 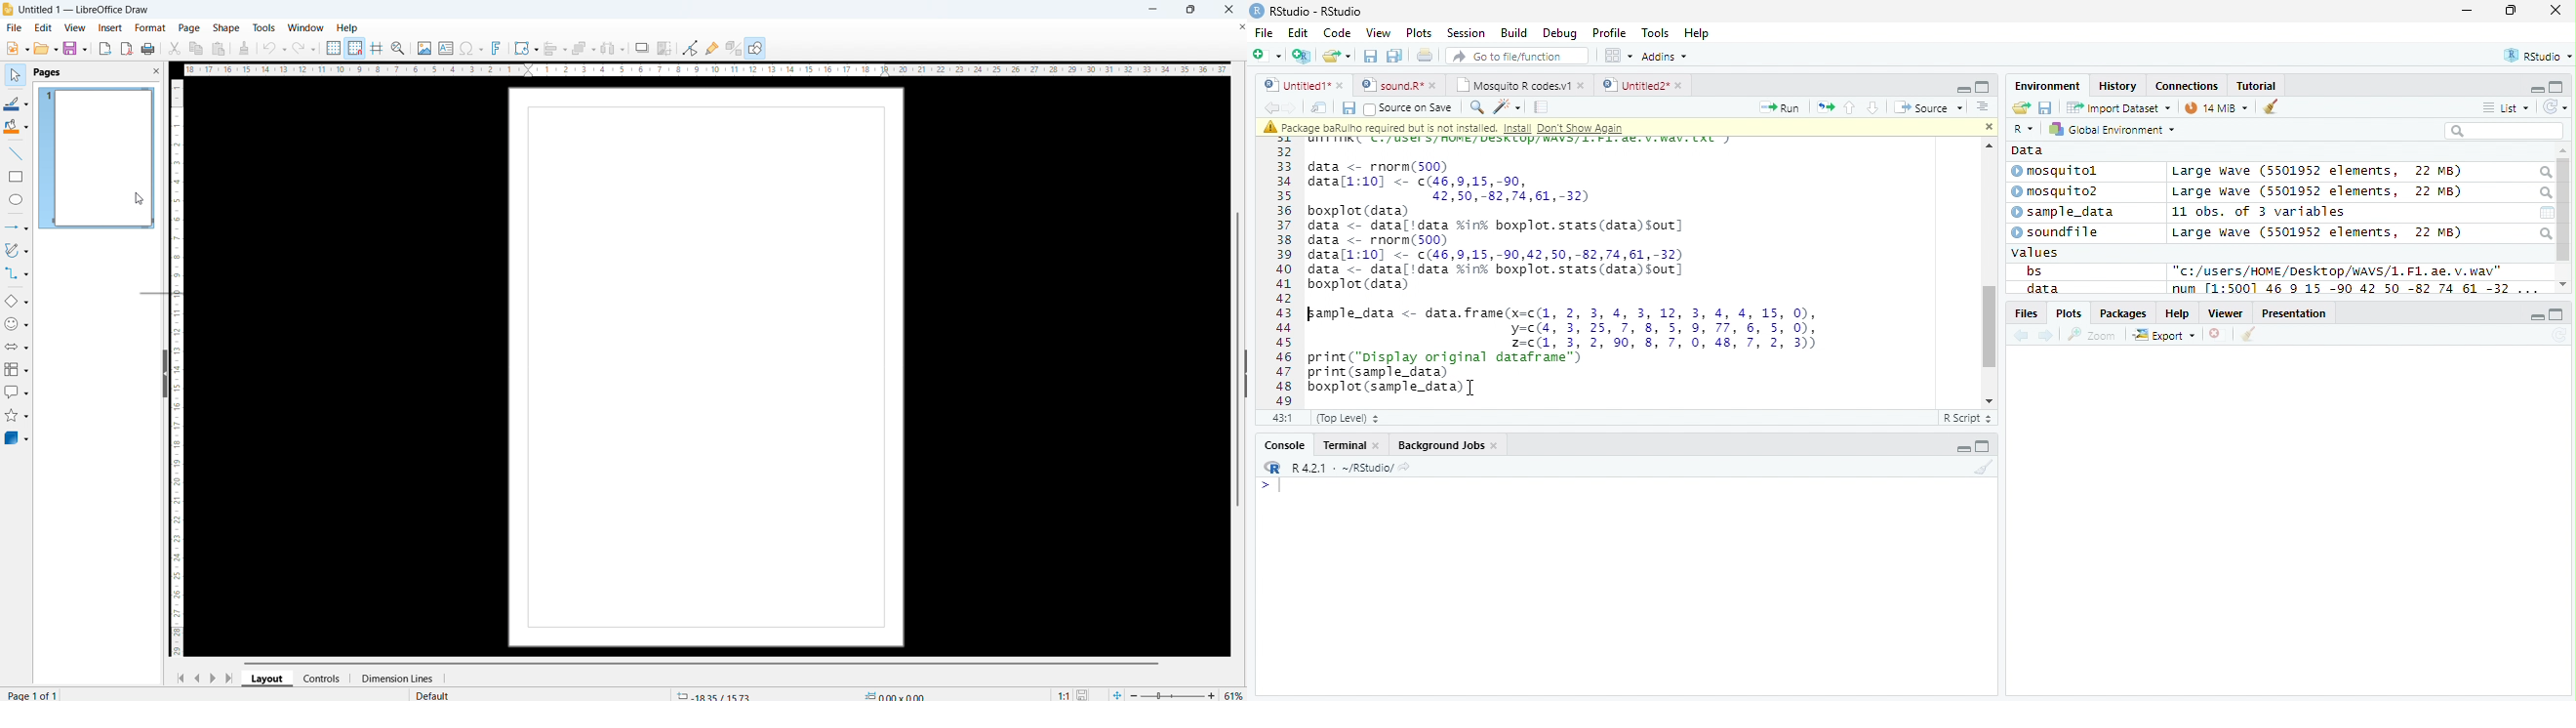 I want to click on dimension lines, so click(x=393, y=679).